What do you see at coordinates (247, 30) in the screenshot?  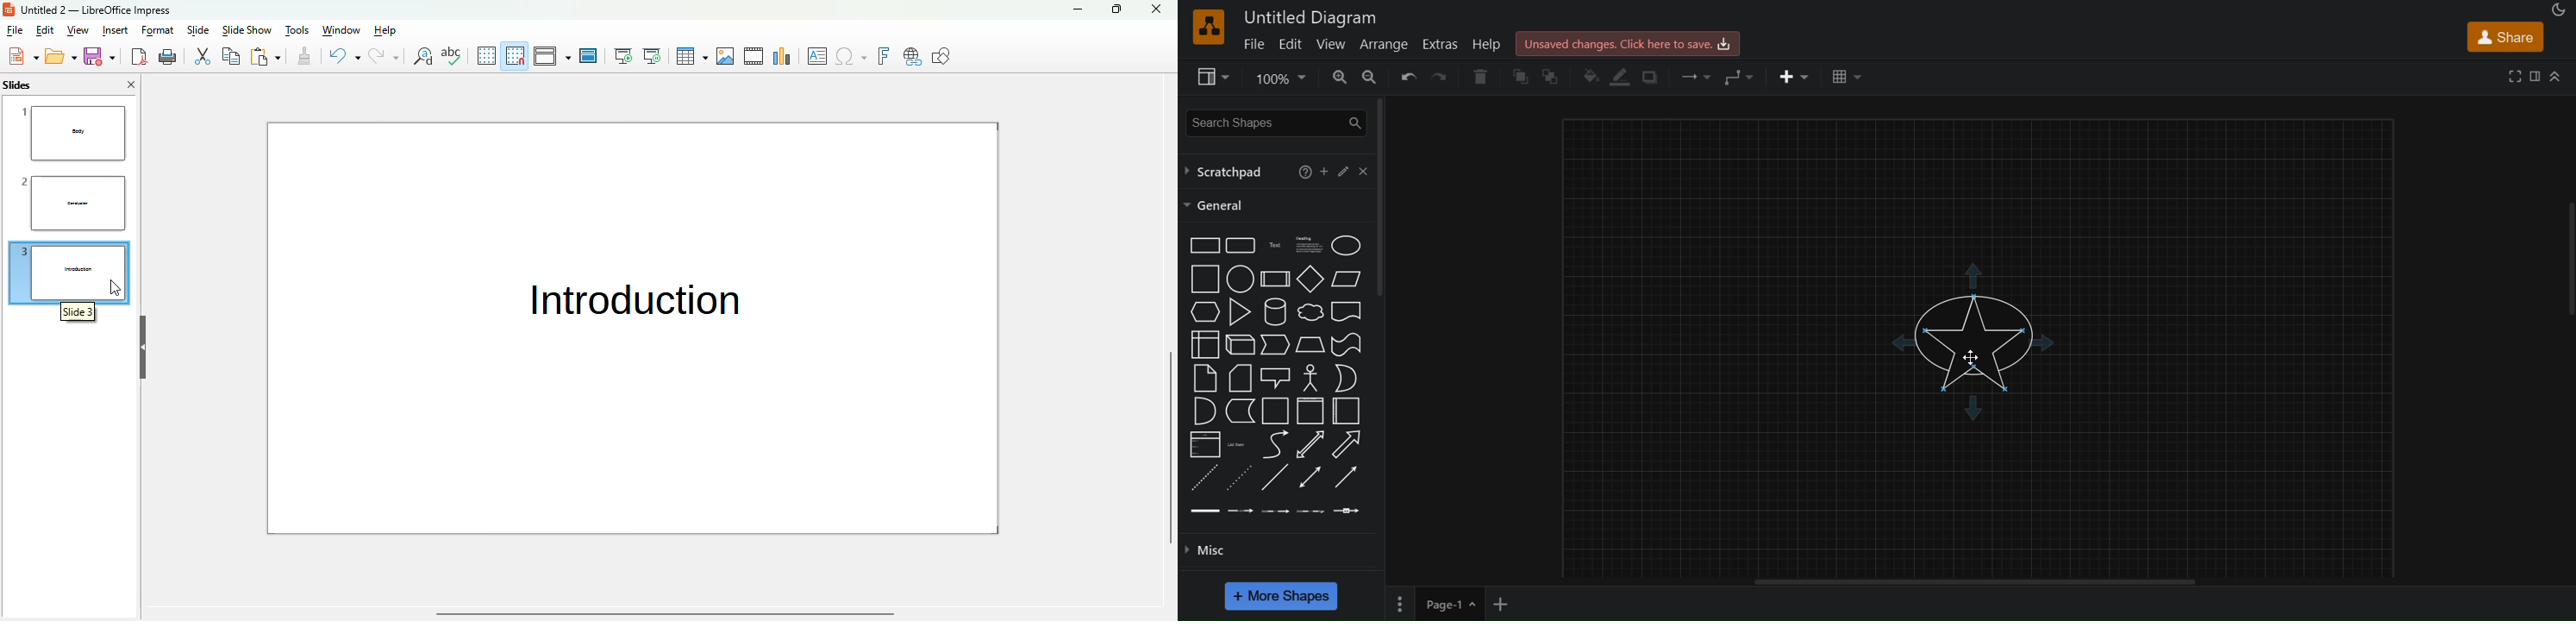 I see `slide show` at bounding box center [247, 30].